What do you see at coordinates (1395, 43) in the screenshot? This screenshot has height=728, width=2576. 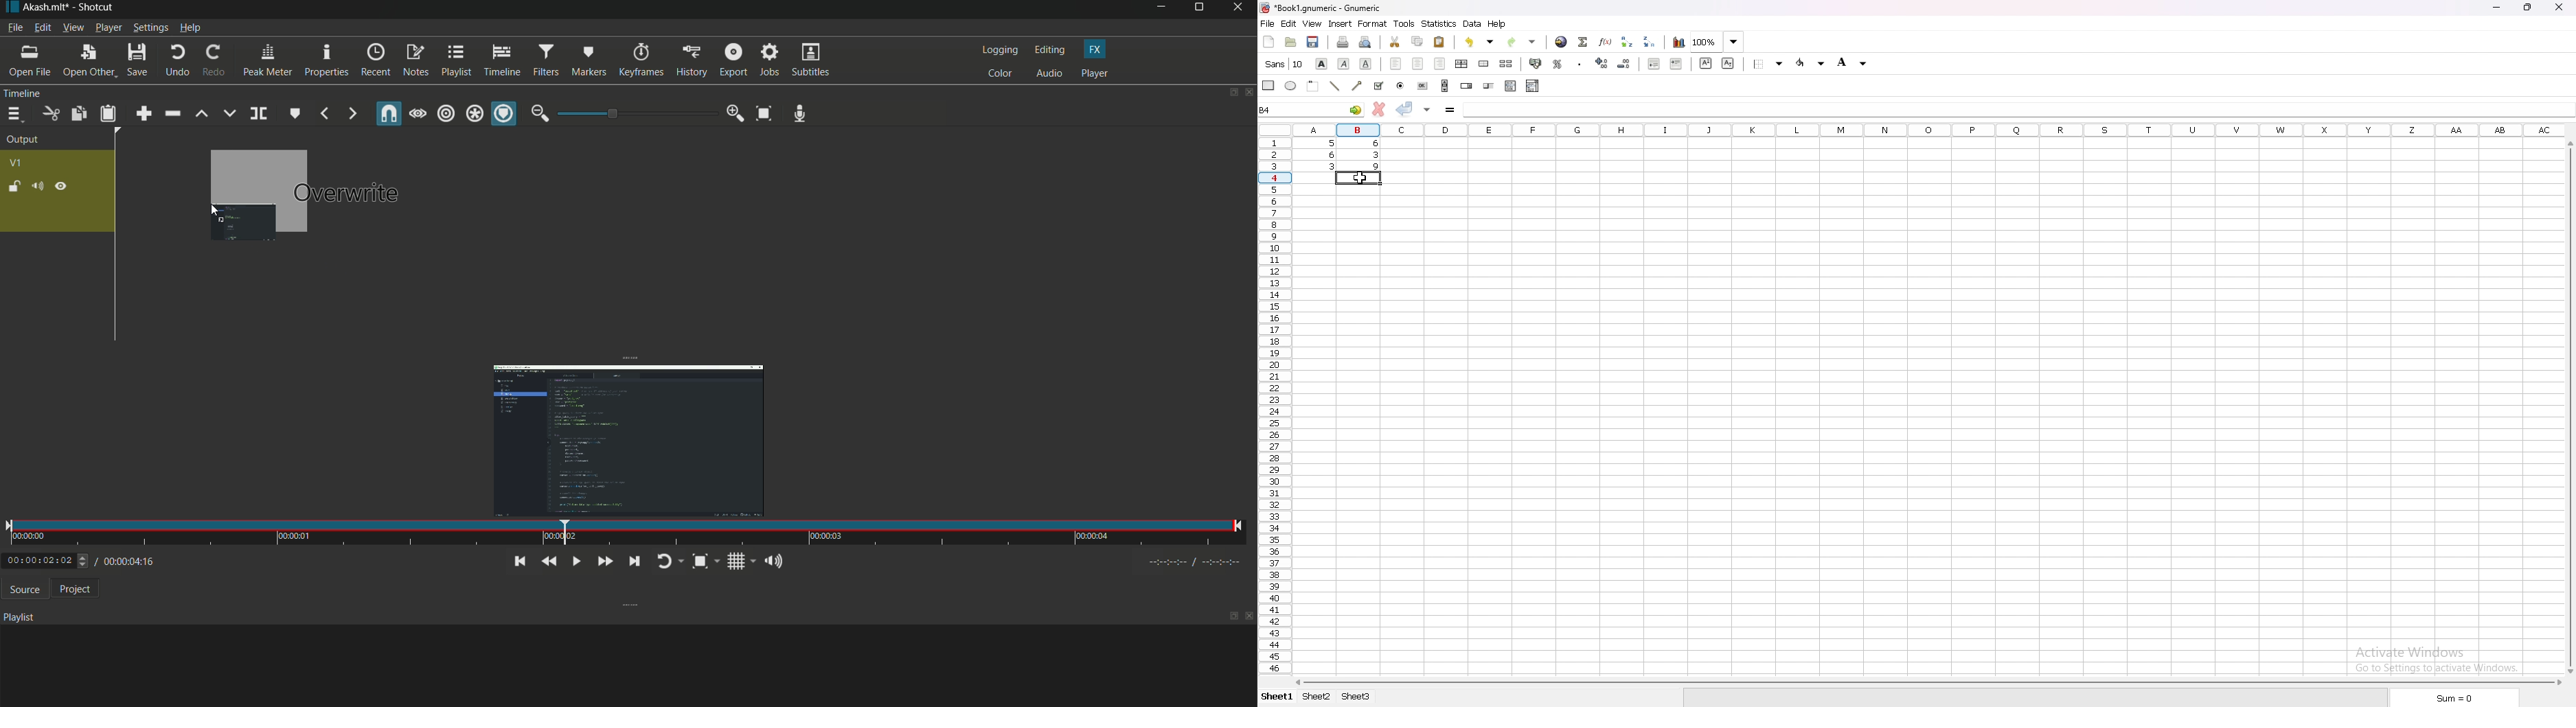 I see `cut` at bounding box center [1395, 43].